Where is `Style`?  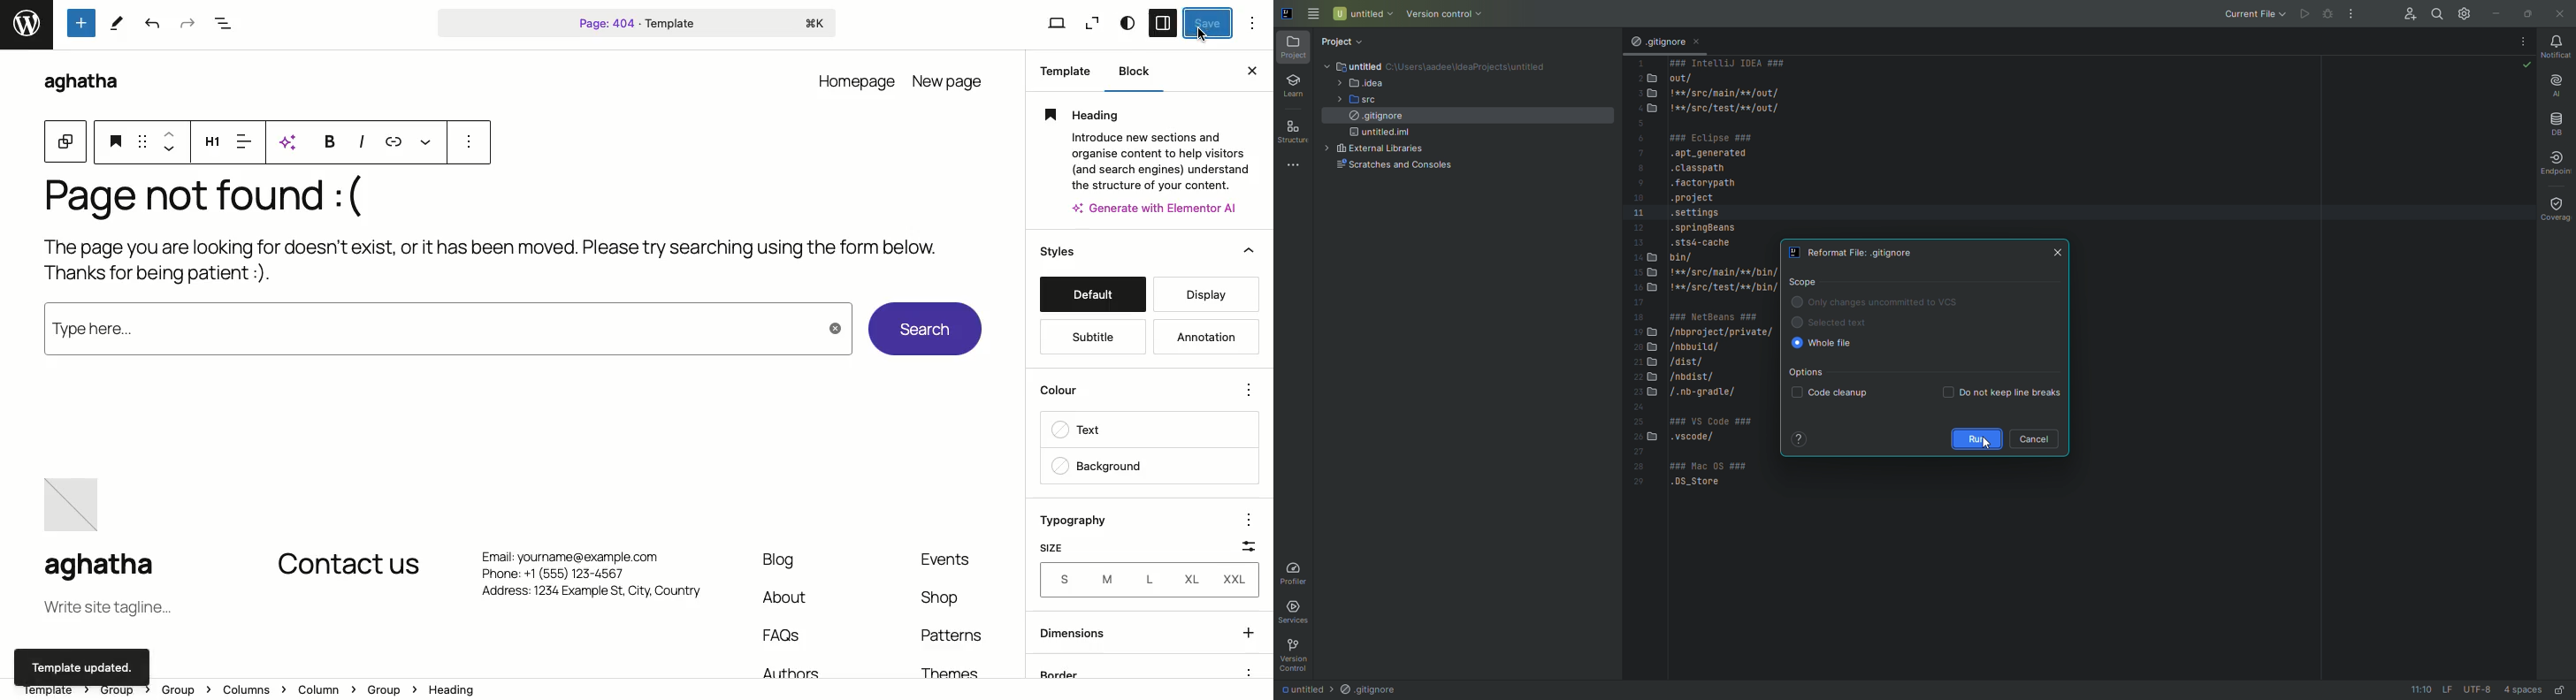
Style is located at coordinates (1128, 24).